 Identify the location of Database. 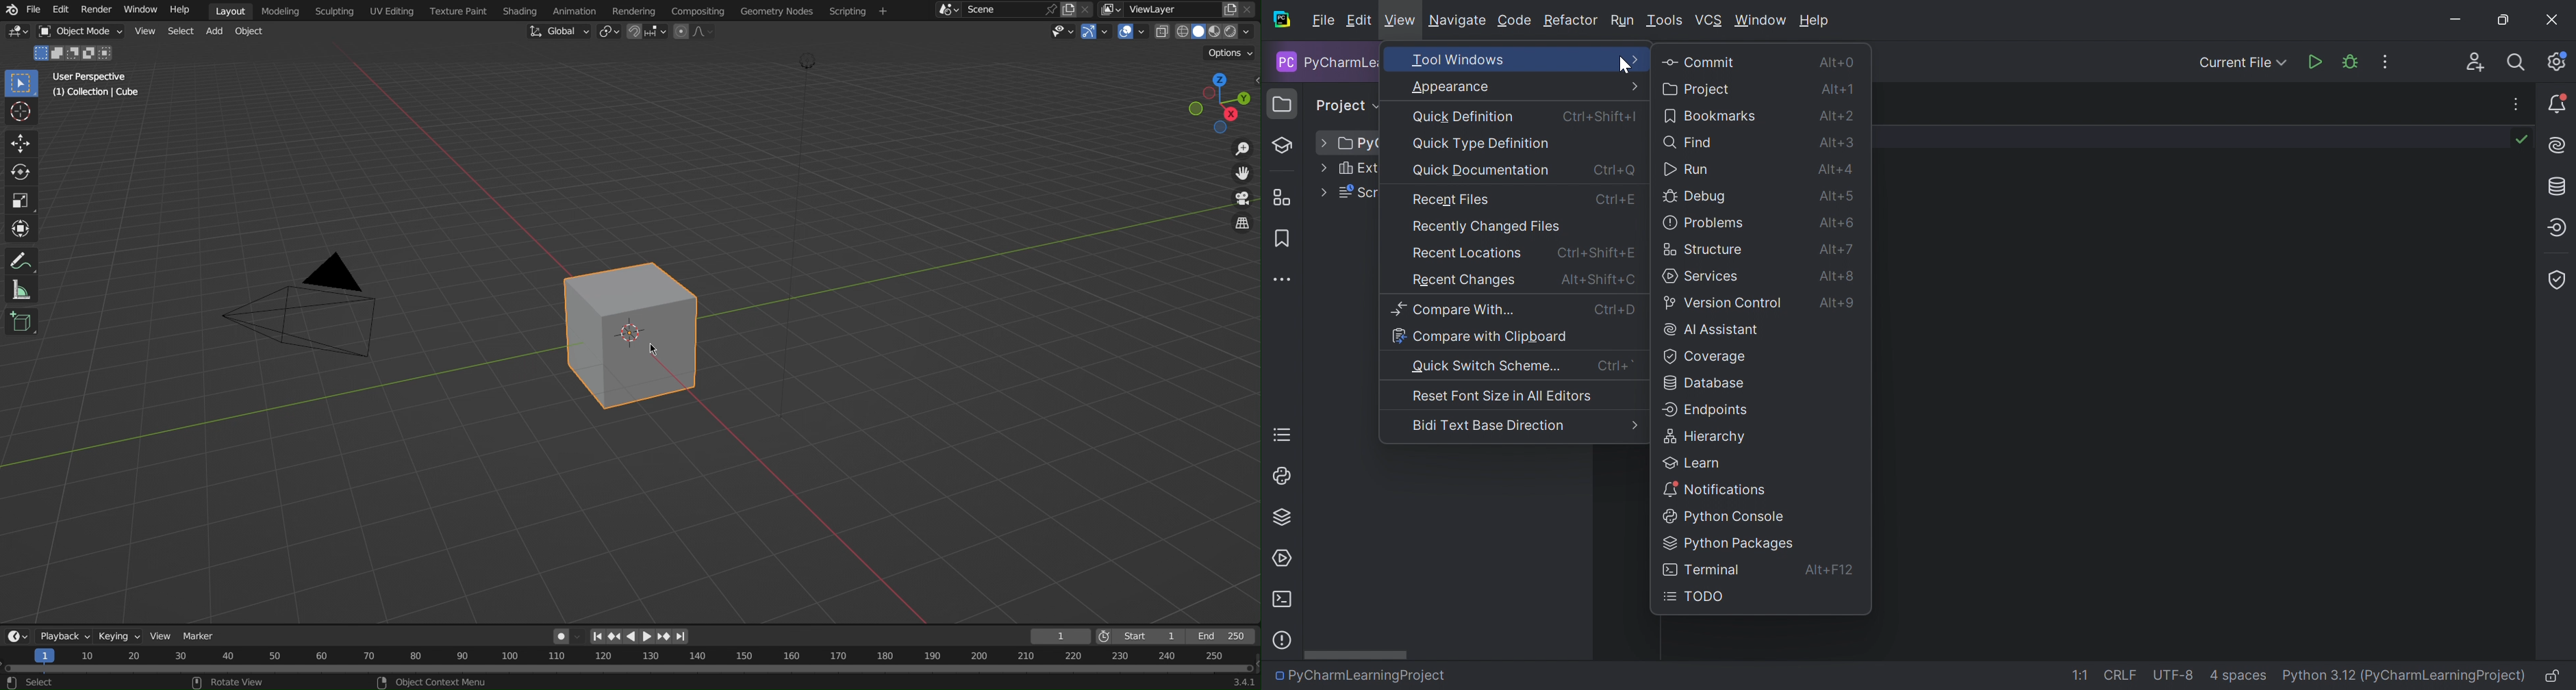
(2559, 186).